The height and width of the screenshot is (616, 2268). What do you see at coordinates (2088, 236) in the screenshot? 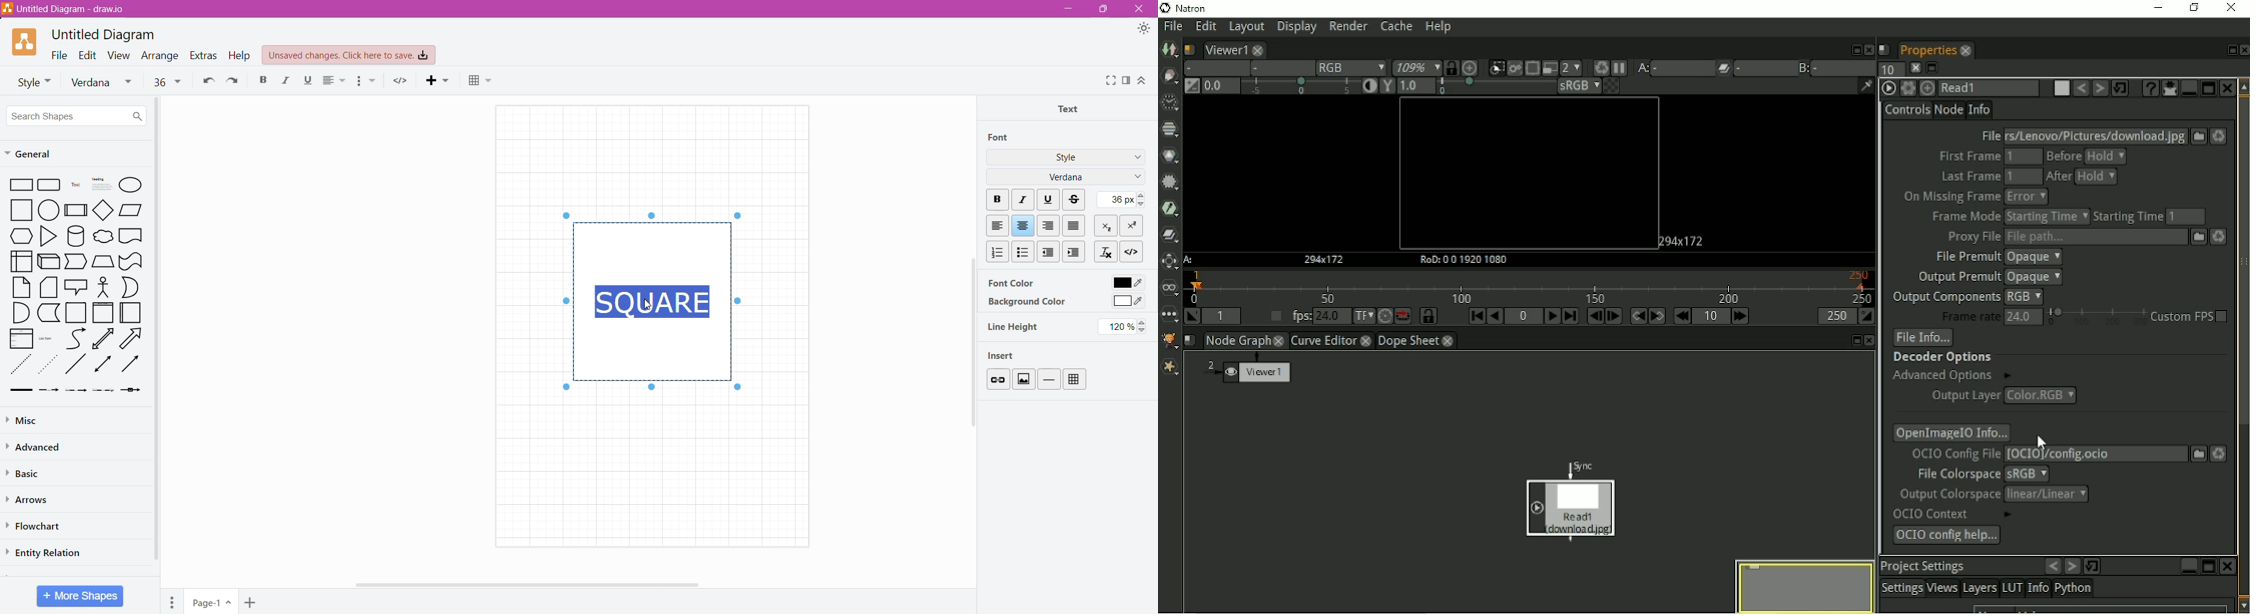
I see `Proxy file` at bounding box center [2088, 236].